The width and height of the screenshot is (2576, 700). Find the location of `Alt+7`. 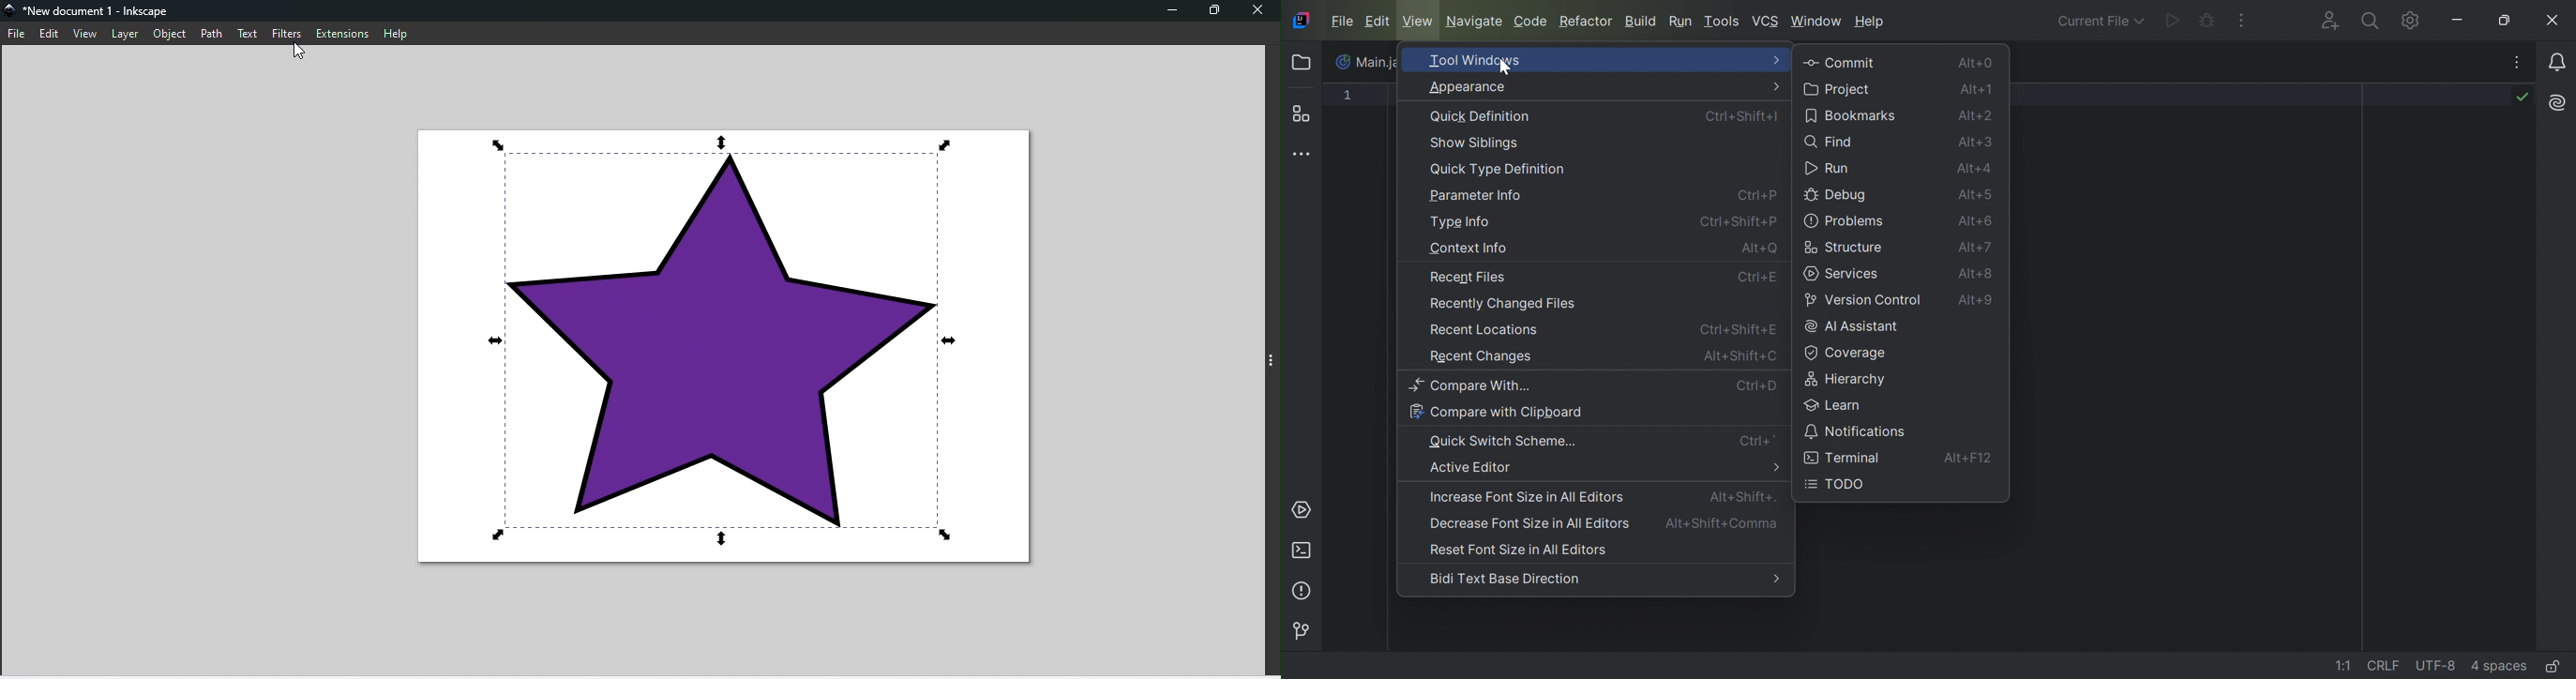

Alt+7 is located at coordinates (1977, 249).